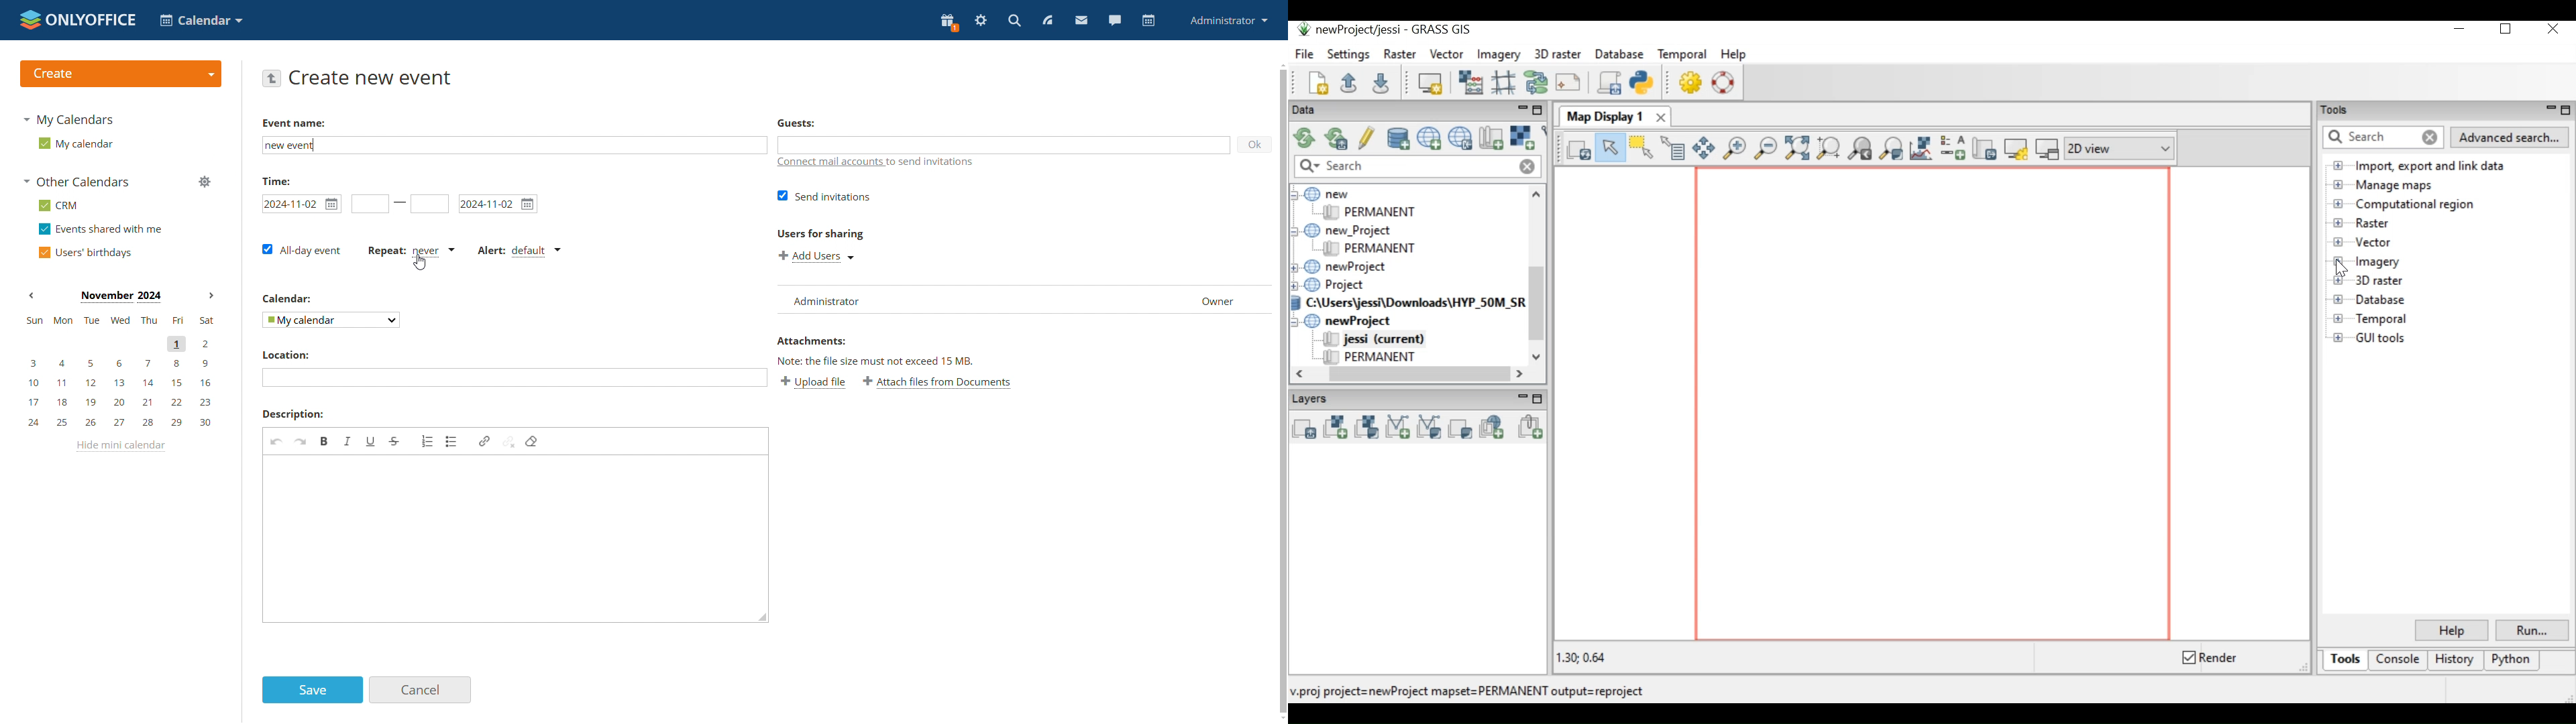  Describe the element at coordinates (119, 373) in the screenshot. I see `mini calendar` at that location.